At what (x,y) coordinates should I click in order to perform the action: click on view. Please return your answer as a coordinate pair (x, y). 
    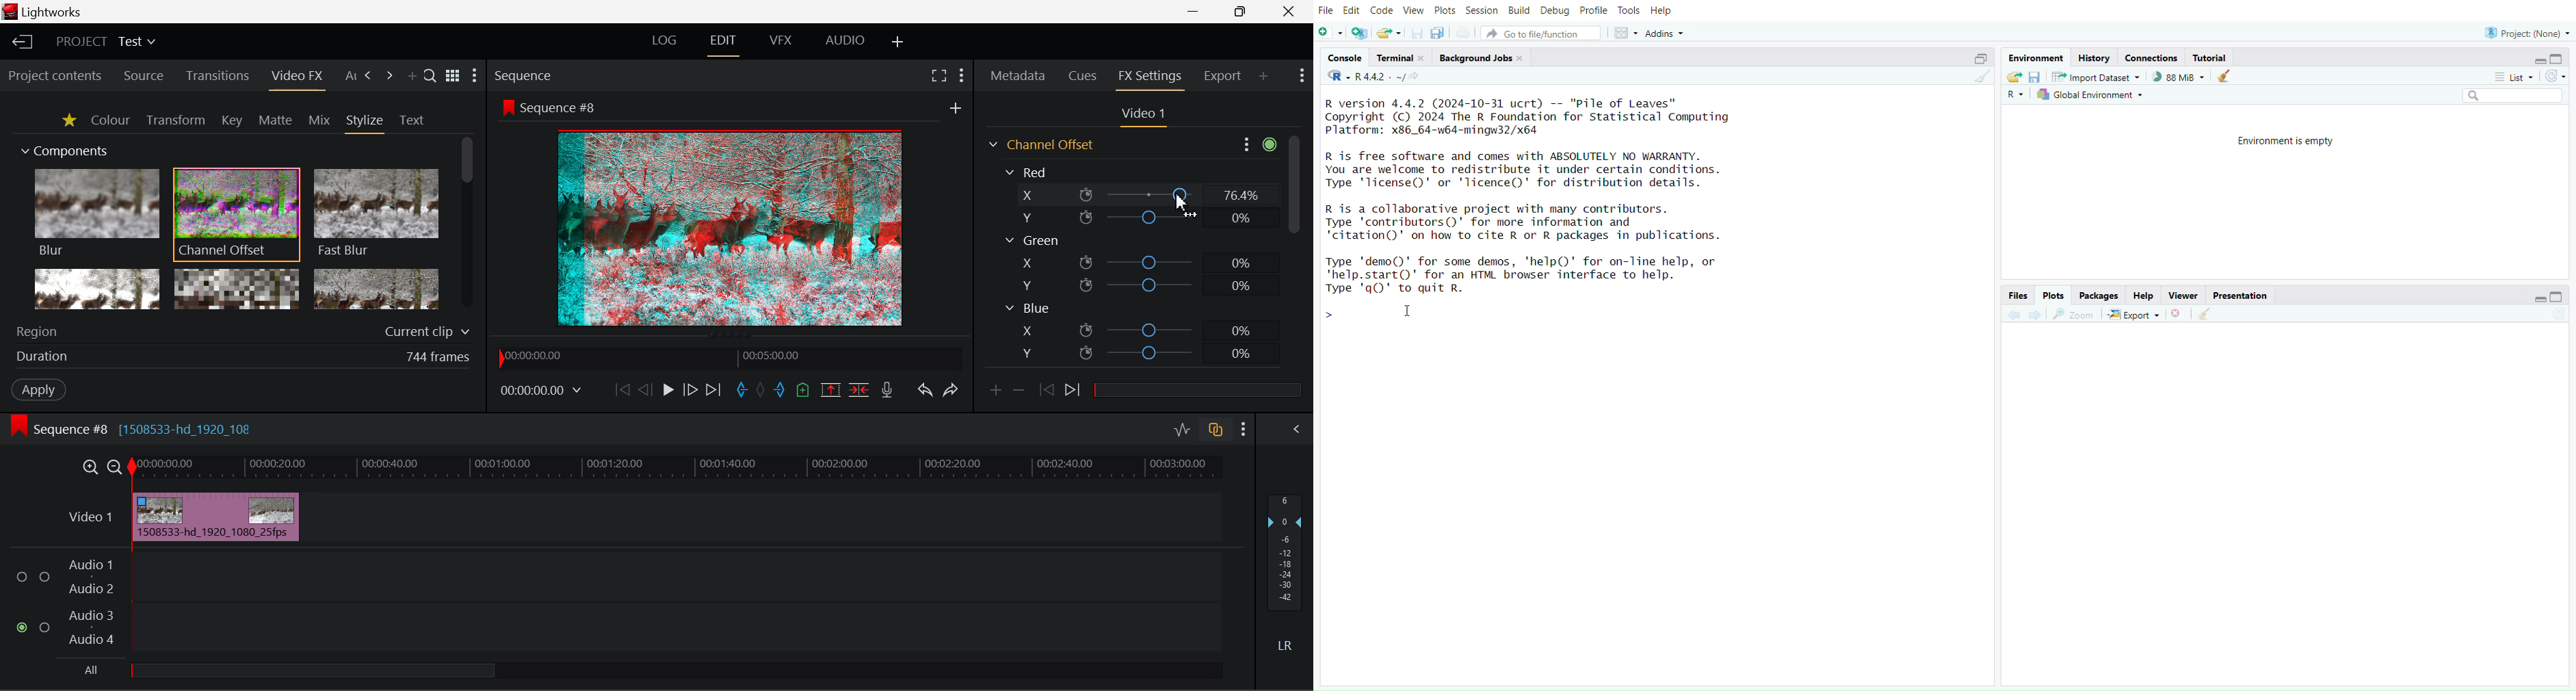
    Looking at the image, I should click on (1413, 10).